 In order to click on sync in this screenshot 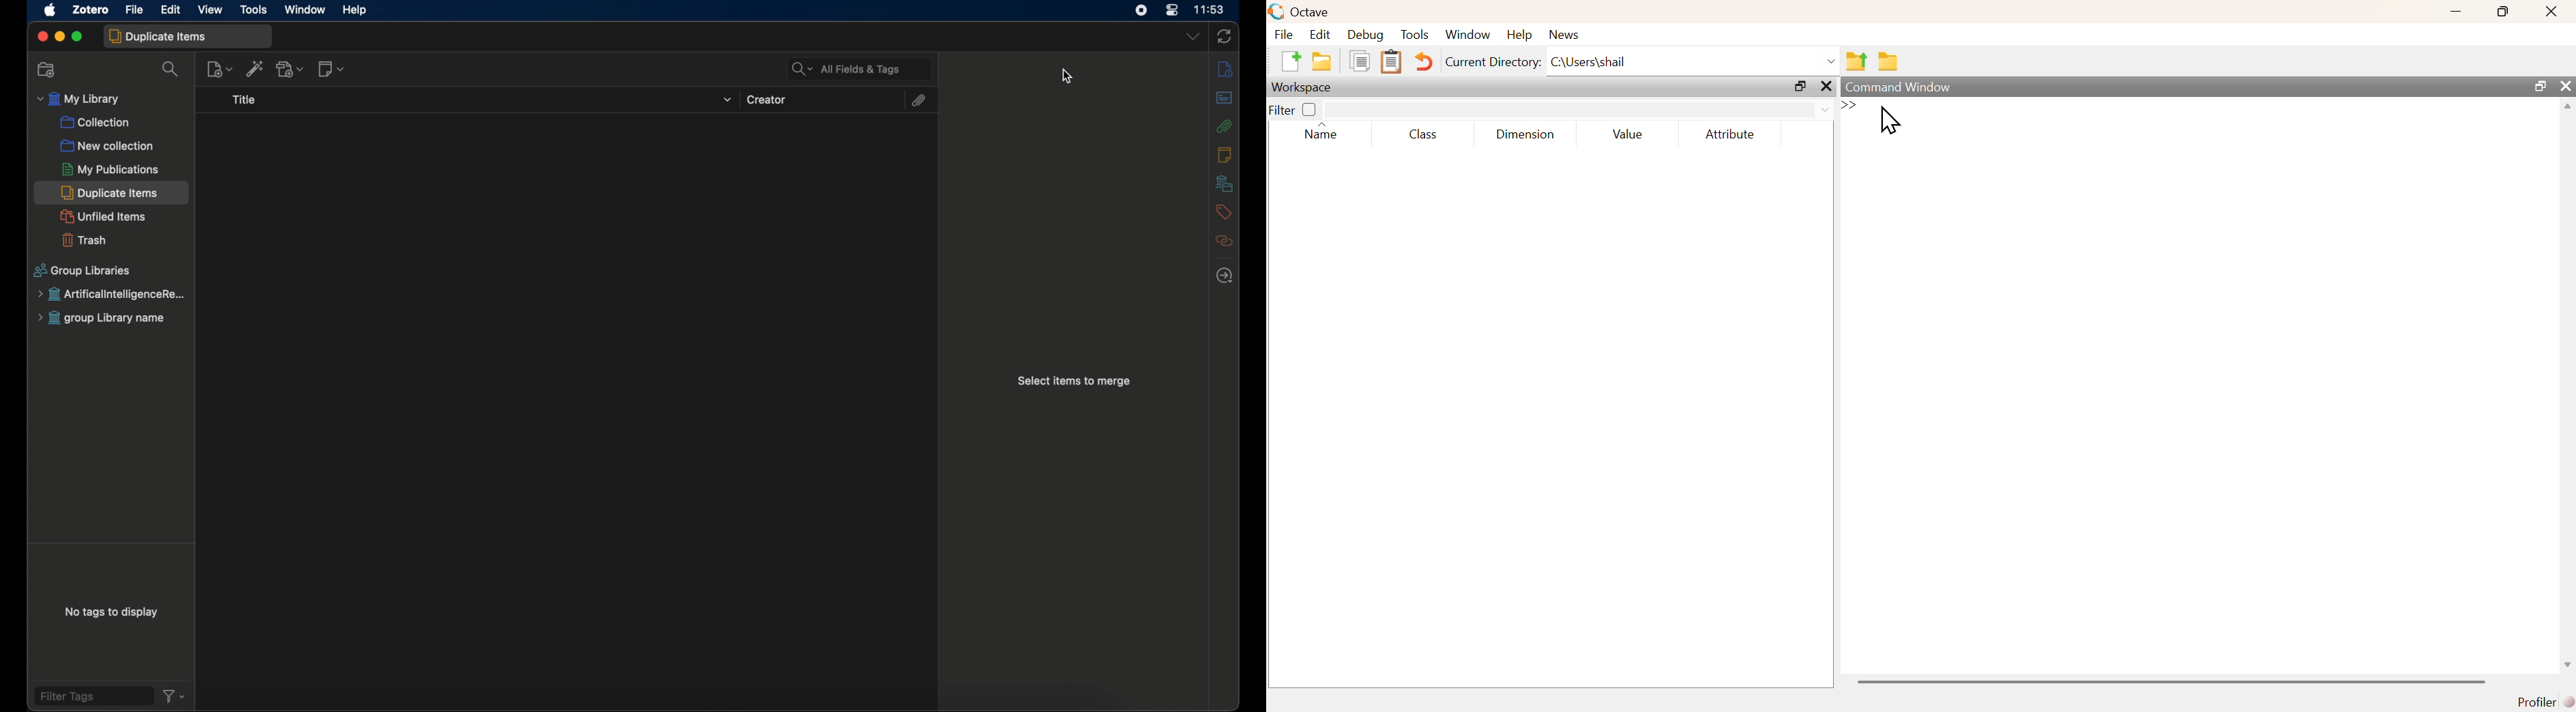, I will do `click(1224, 36)`.